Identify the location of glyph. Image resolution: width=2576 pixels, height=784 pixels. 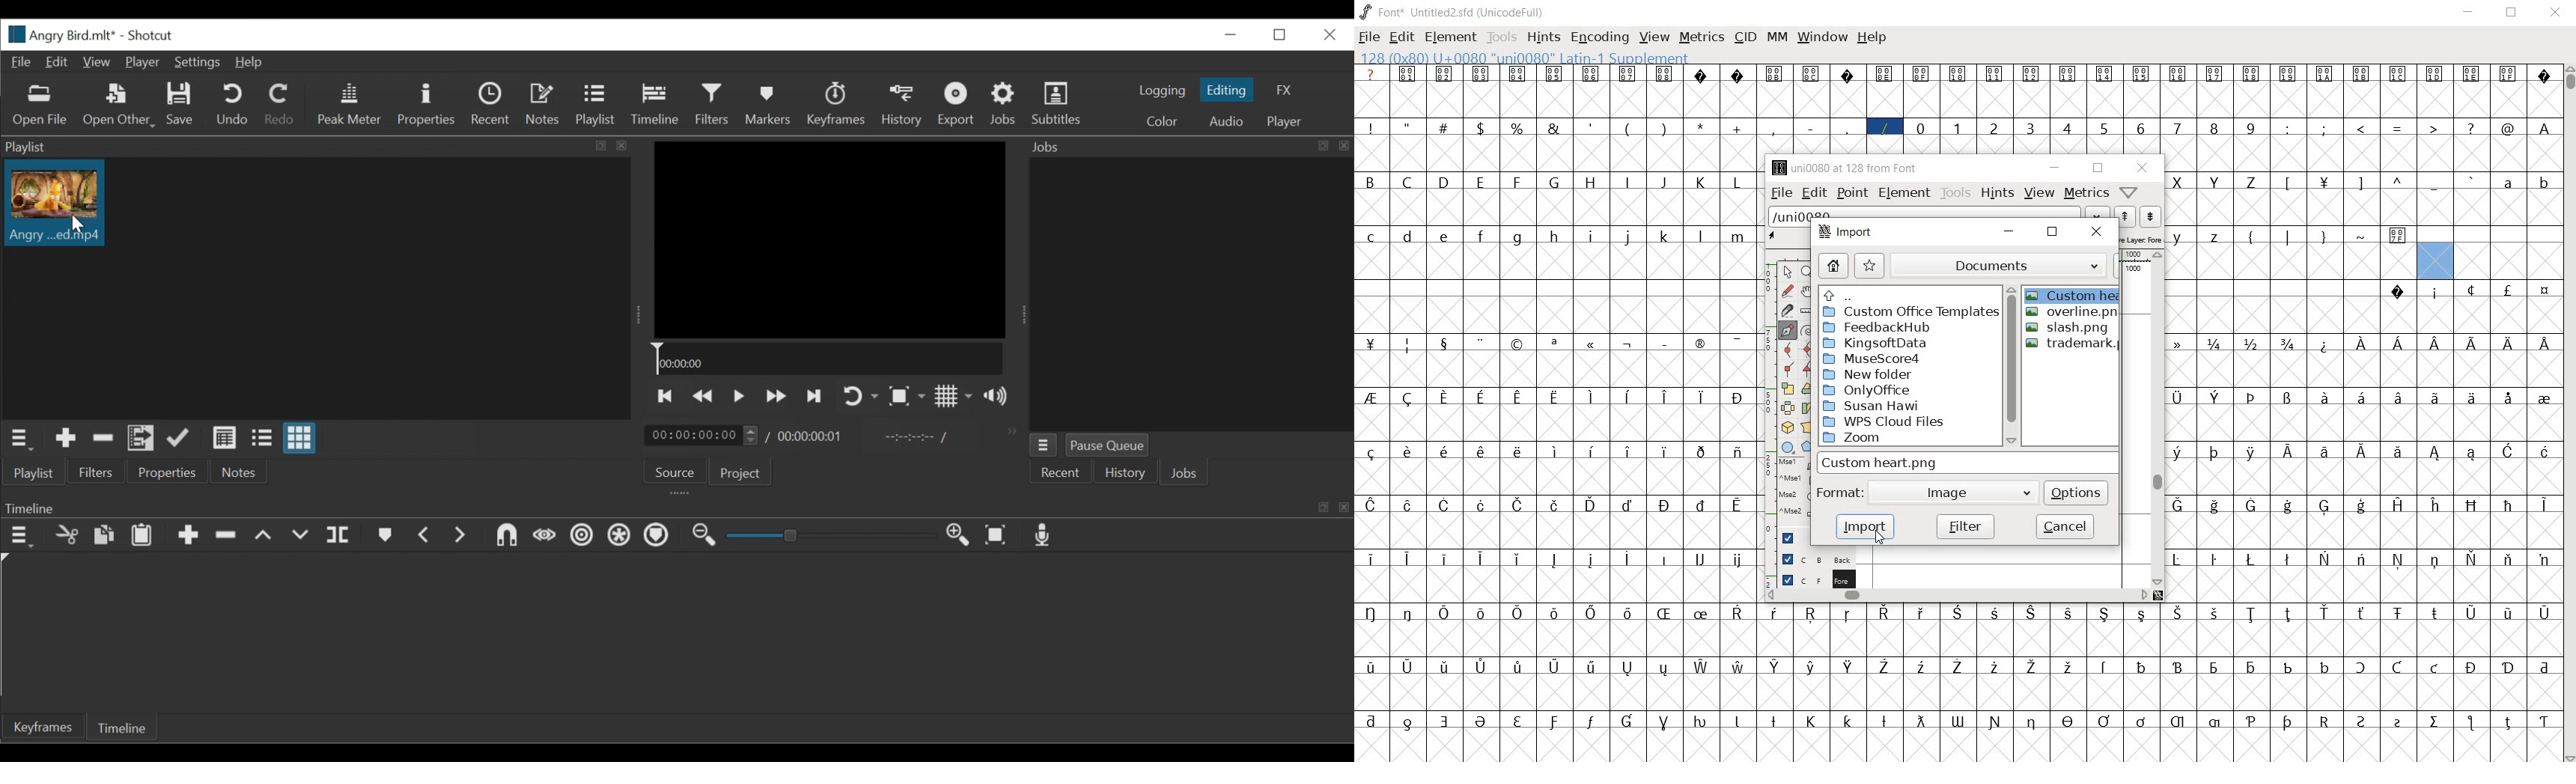
(2177, 722).